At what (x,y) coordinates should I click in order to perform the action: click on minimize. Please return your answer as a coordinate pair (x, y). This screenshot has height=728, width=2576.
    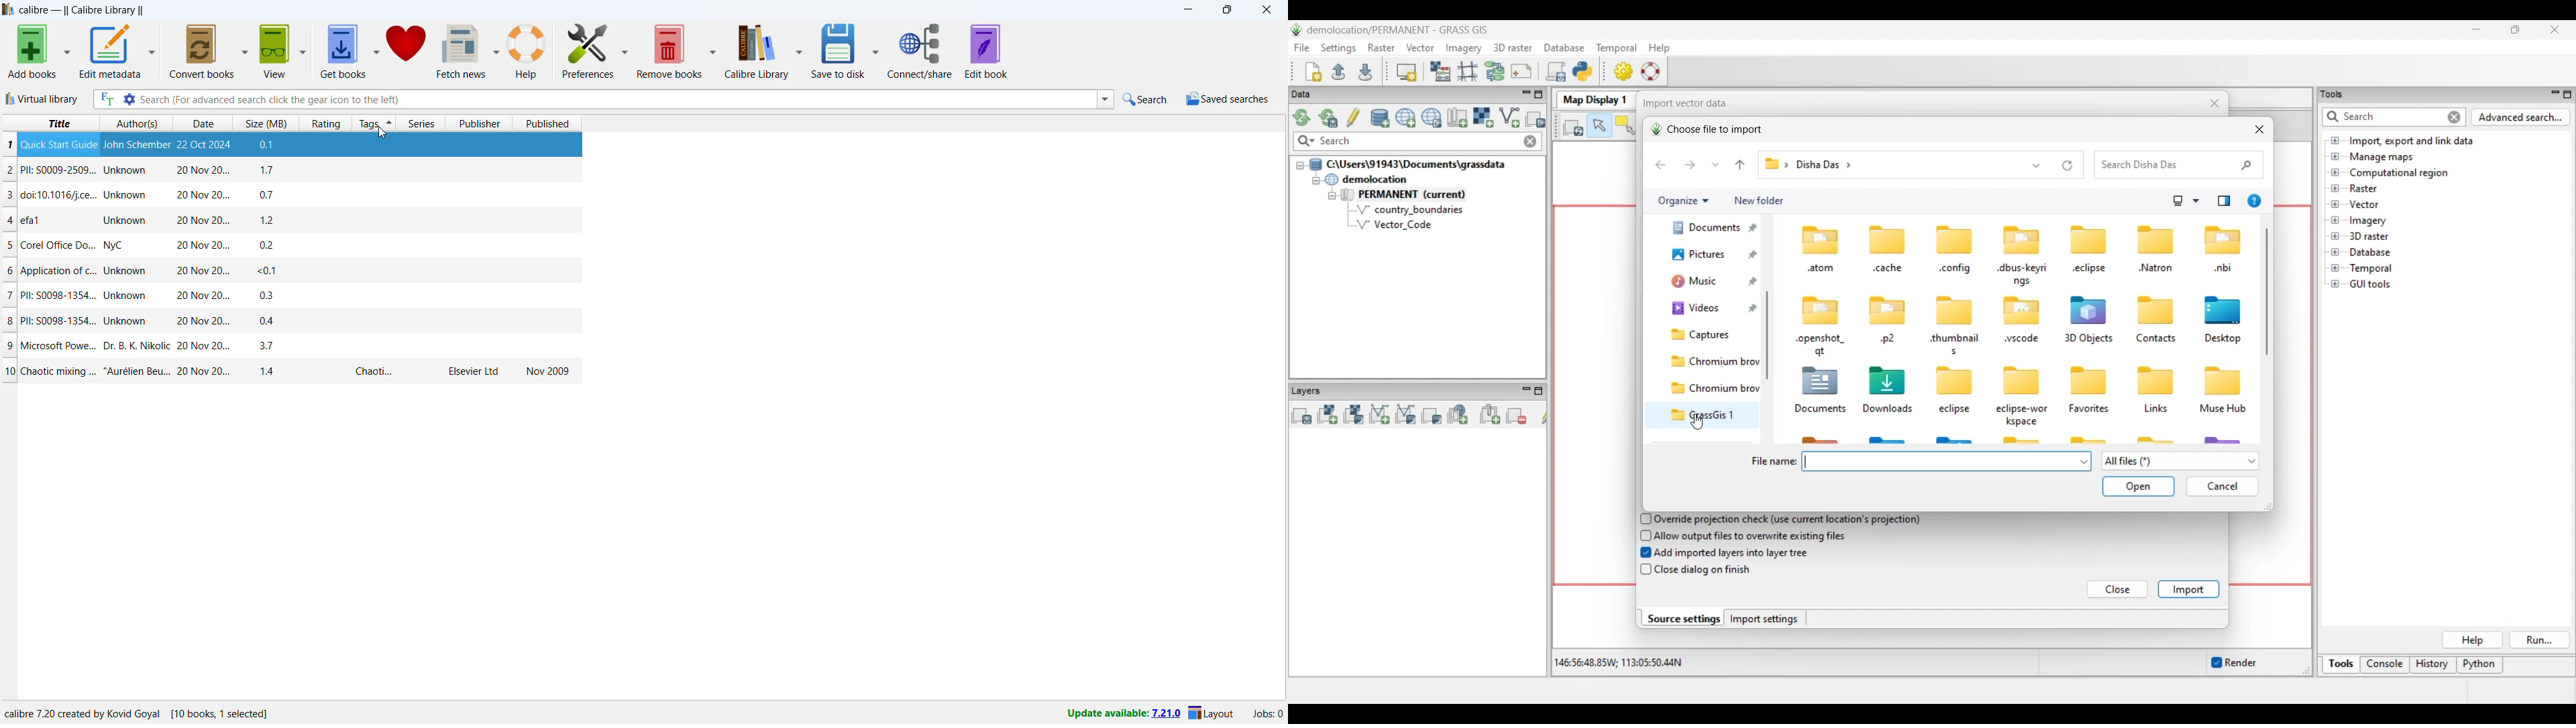
    Looking at the image, I should click on (1187, 9).